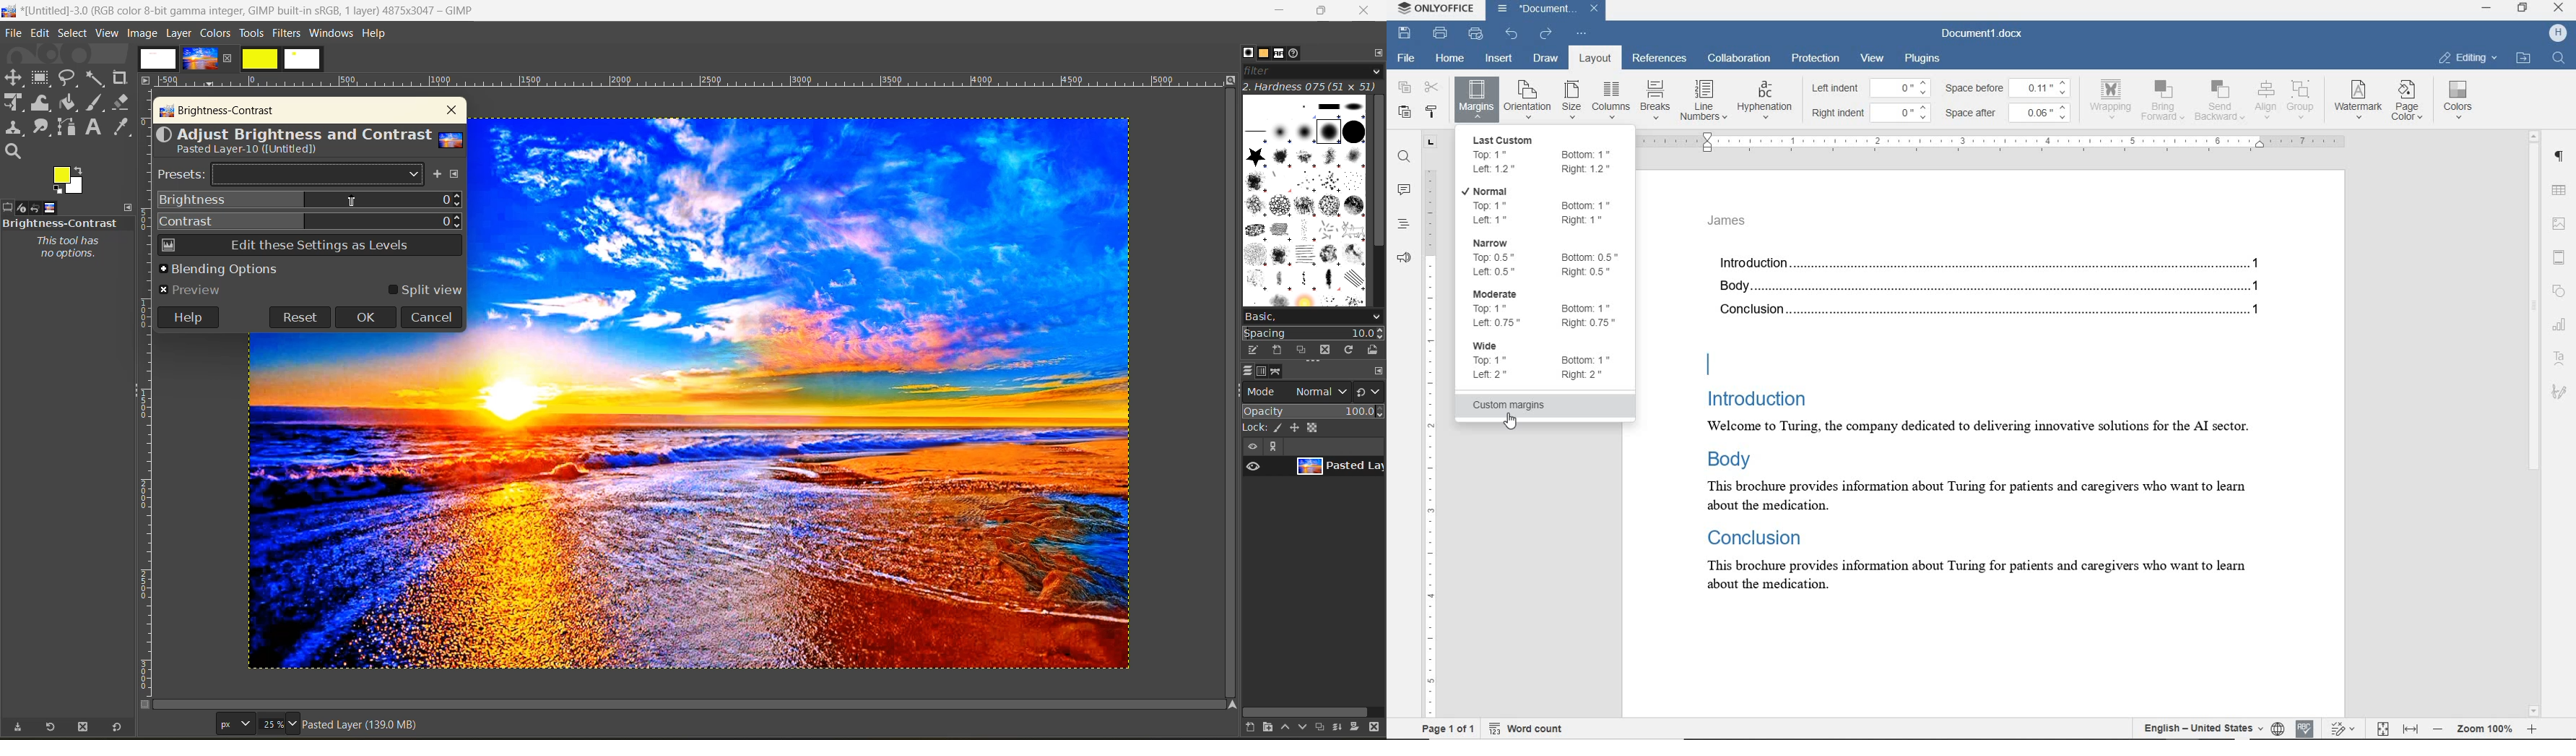 The image size is (2576, 756). I want to click on OPEN LINK LOCATION, so click(2526, 57).